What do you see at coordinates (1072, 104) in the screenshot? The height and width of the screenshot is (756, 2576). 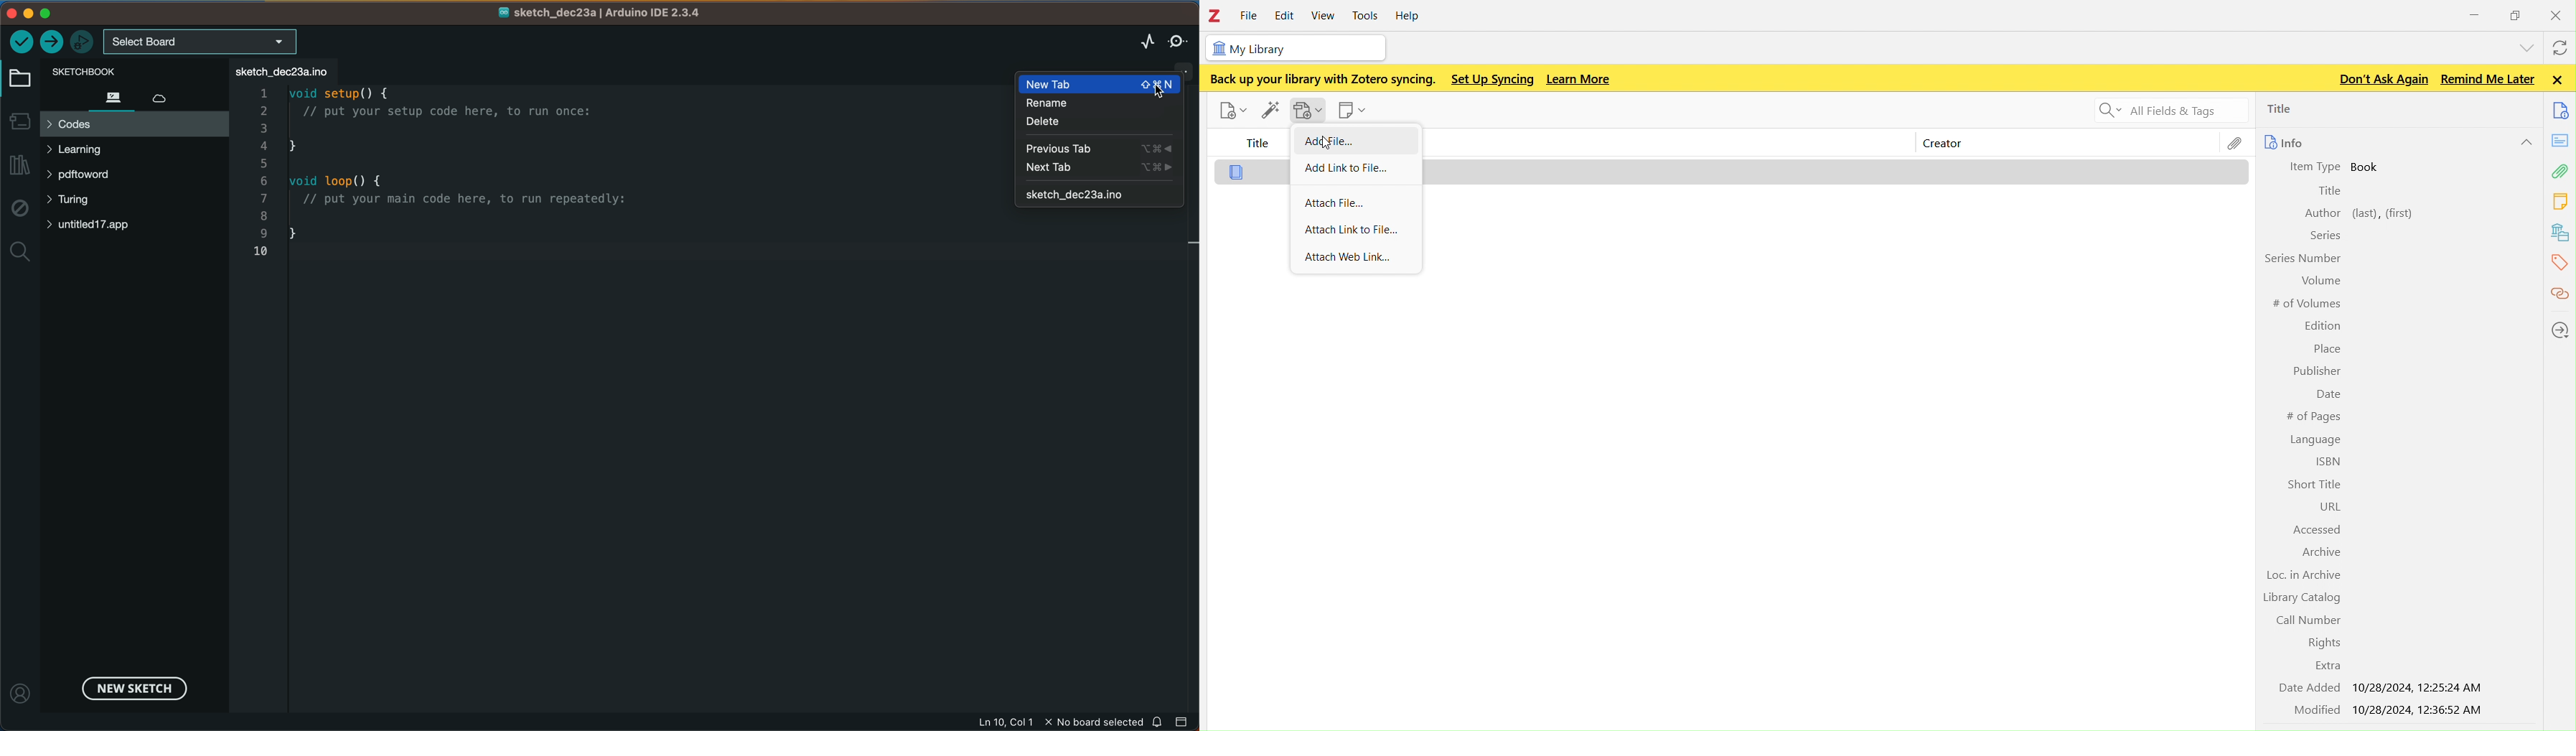 I see `rename` at bounding box center [1072, 104].